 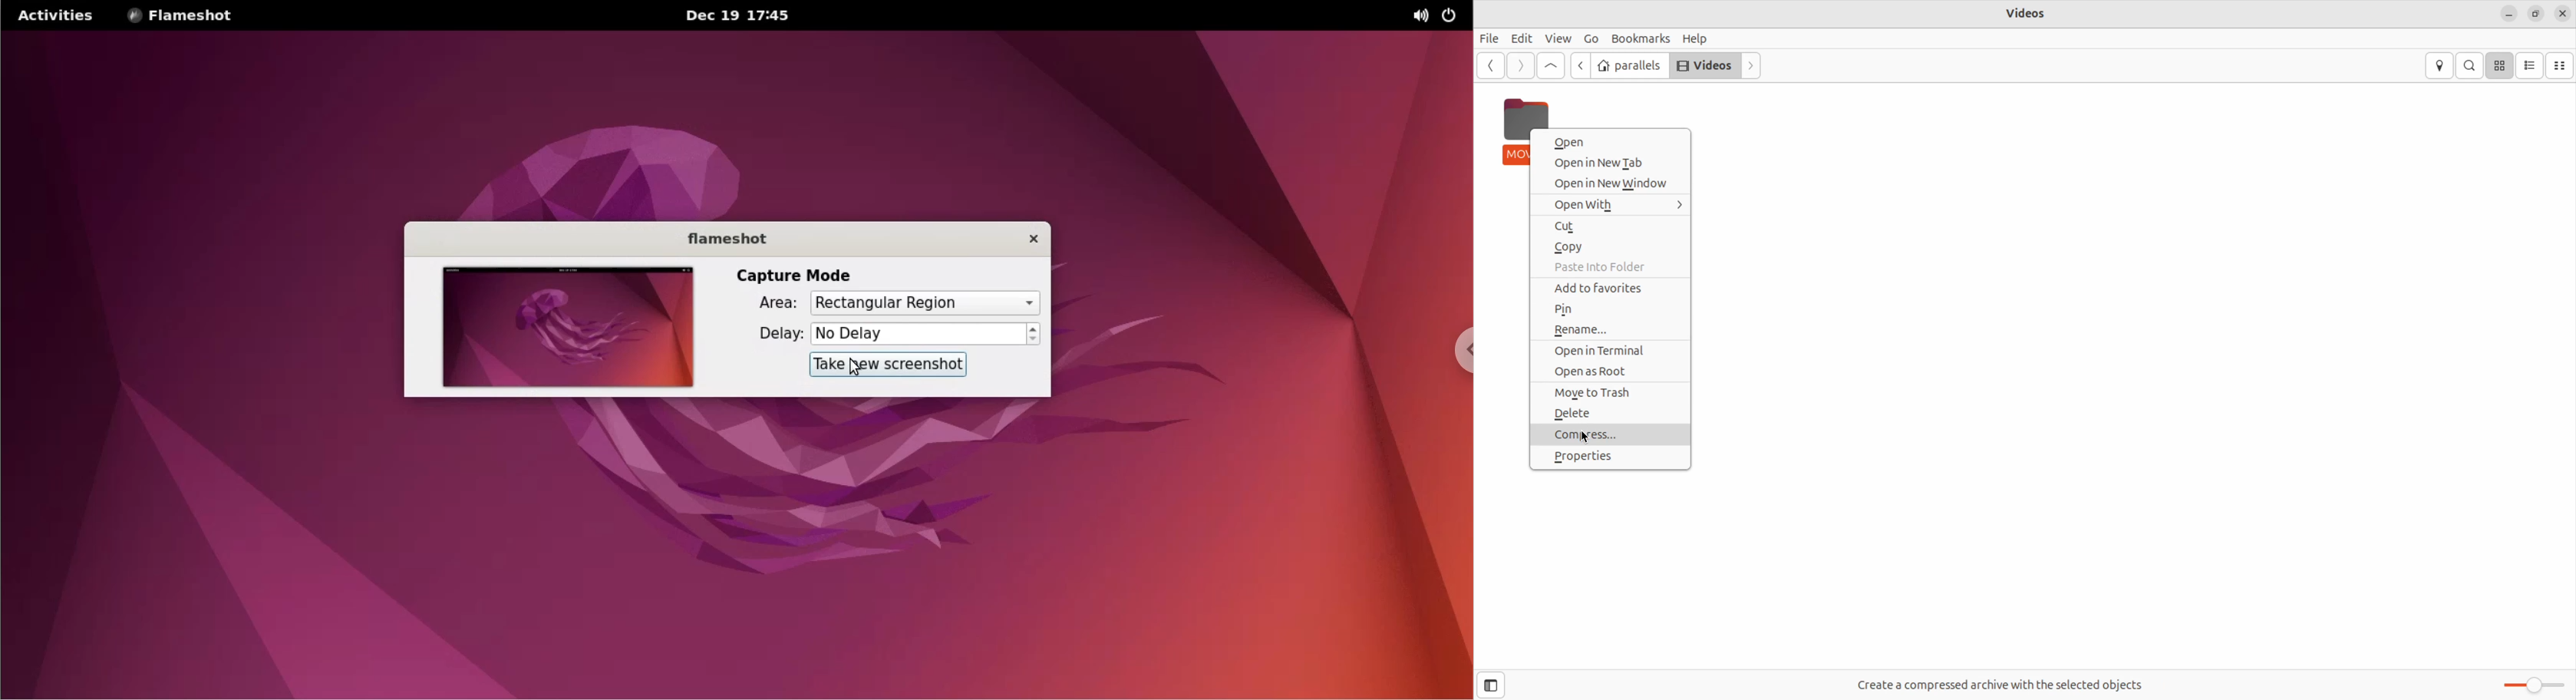 I want to click on icon view, so click(x=2500, y=66).